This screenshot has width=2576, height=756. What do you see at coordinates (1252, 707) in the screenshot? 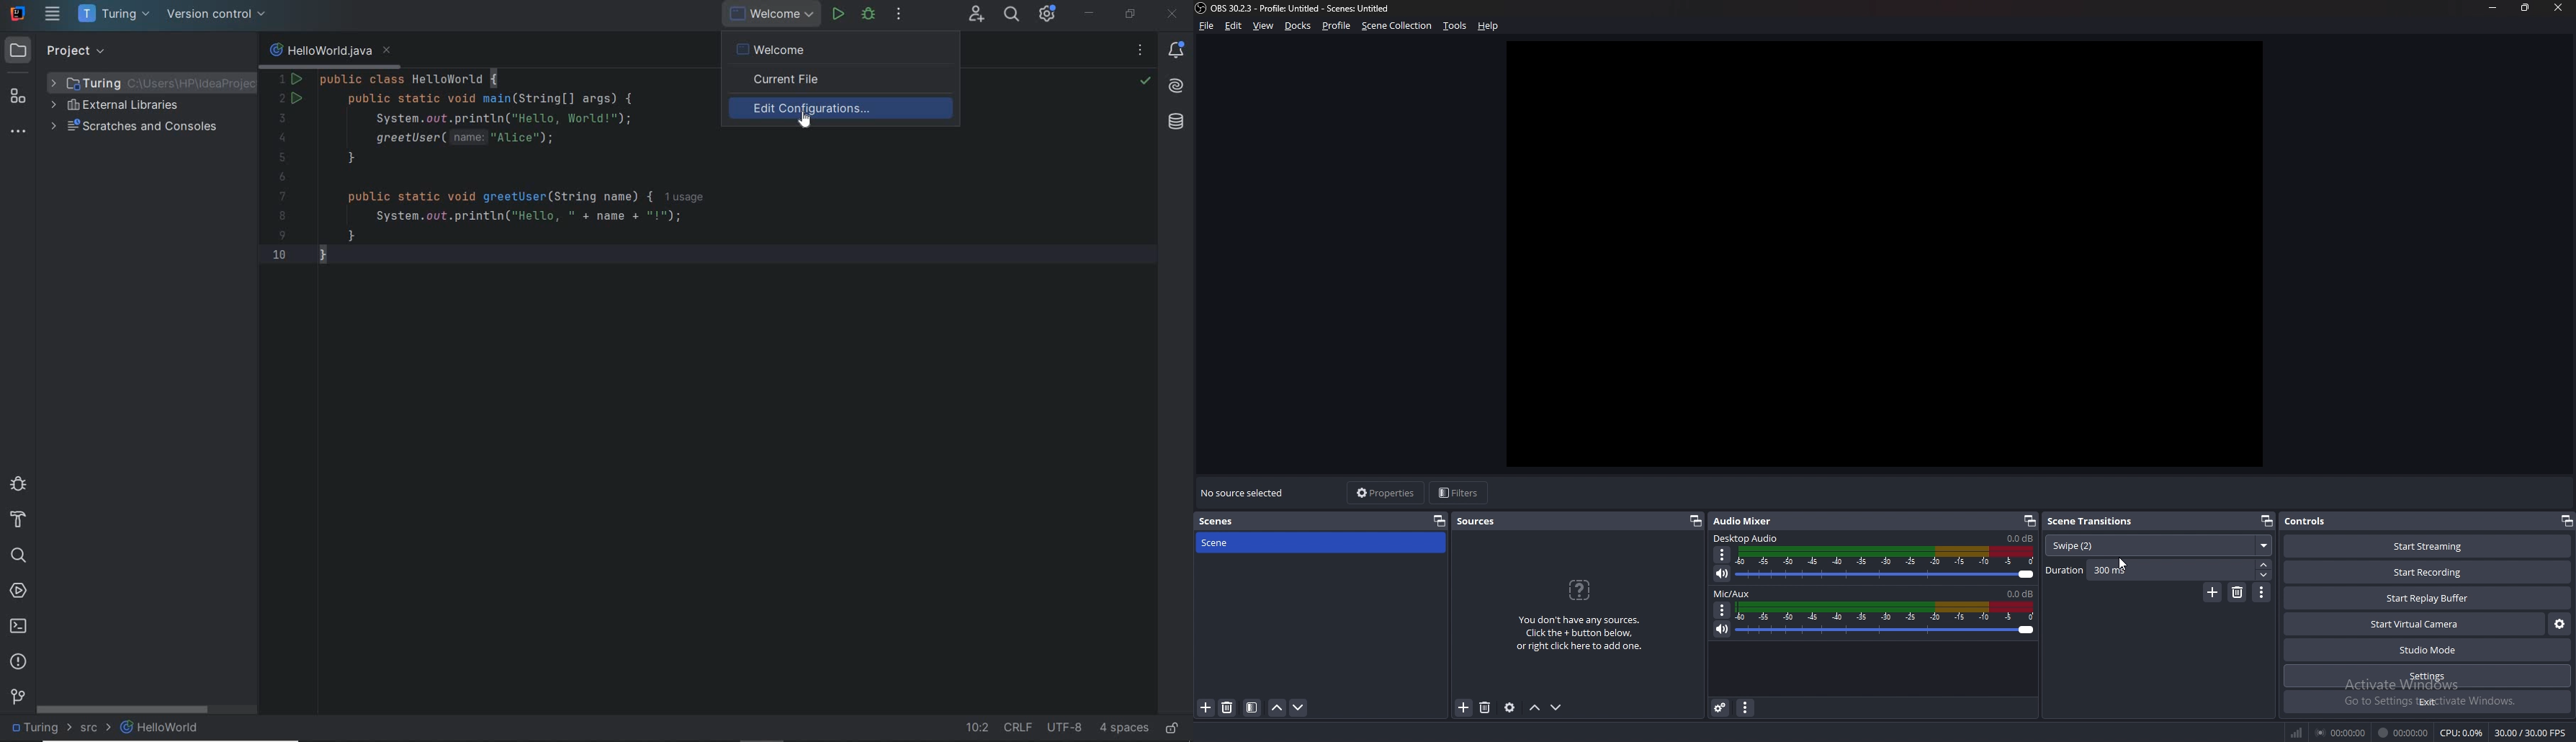
I see `filter` at bounding box center [1252, 707].